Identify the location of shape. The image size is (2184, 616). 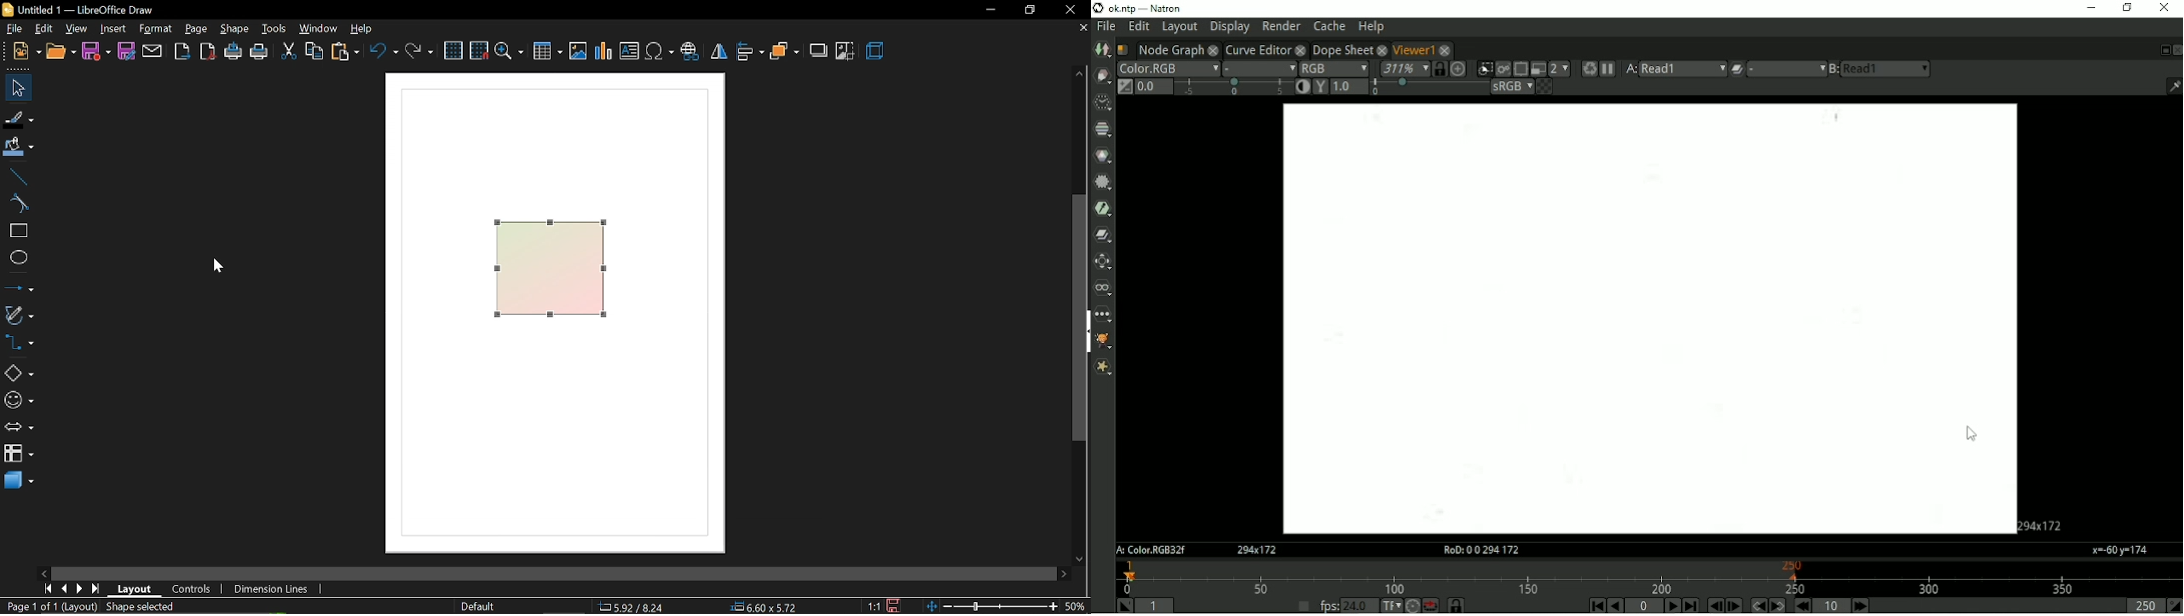
(235, 29).